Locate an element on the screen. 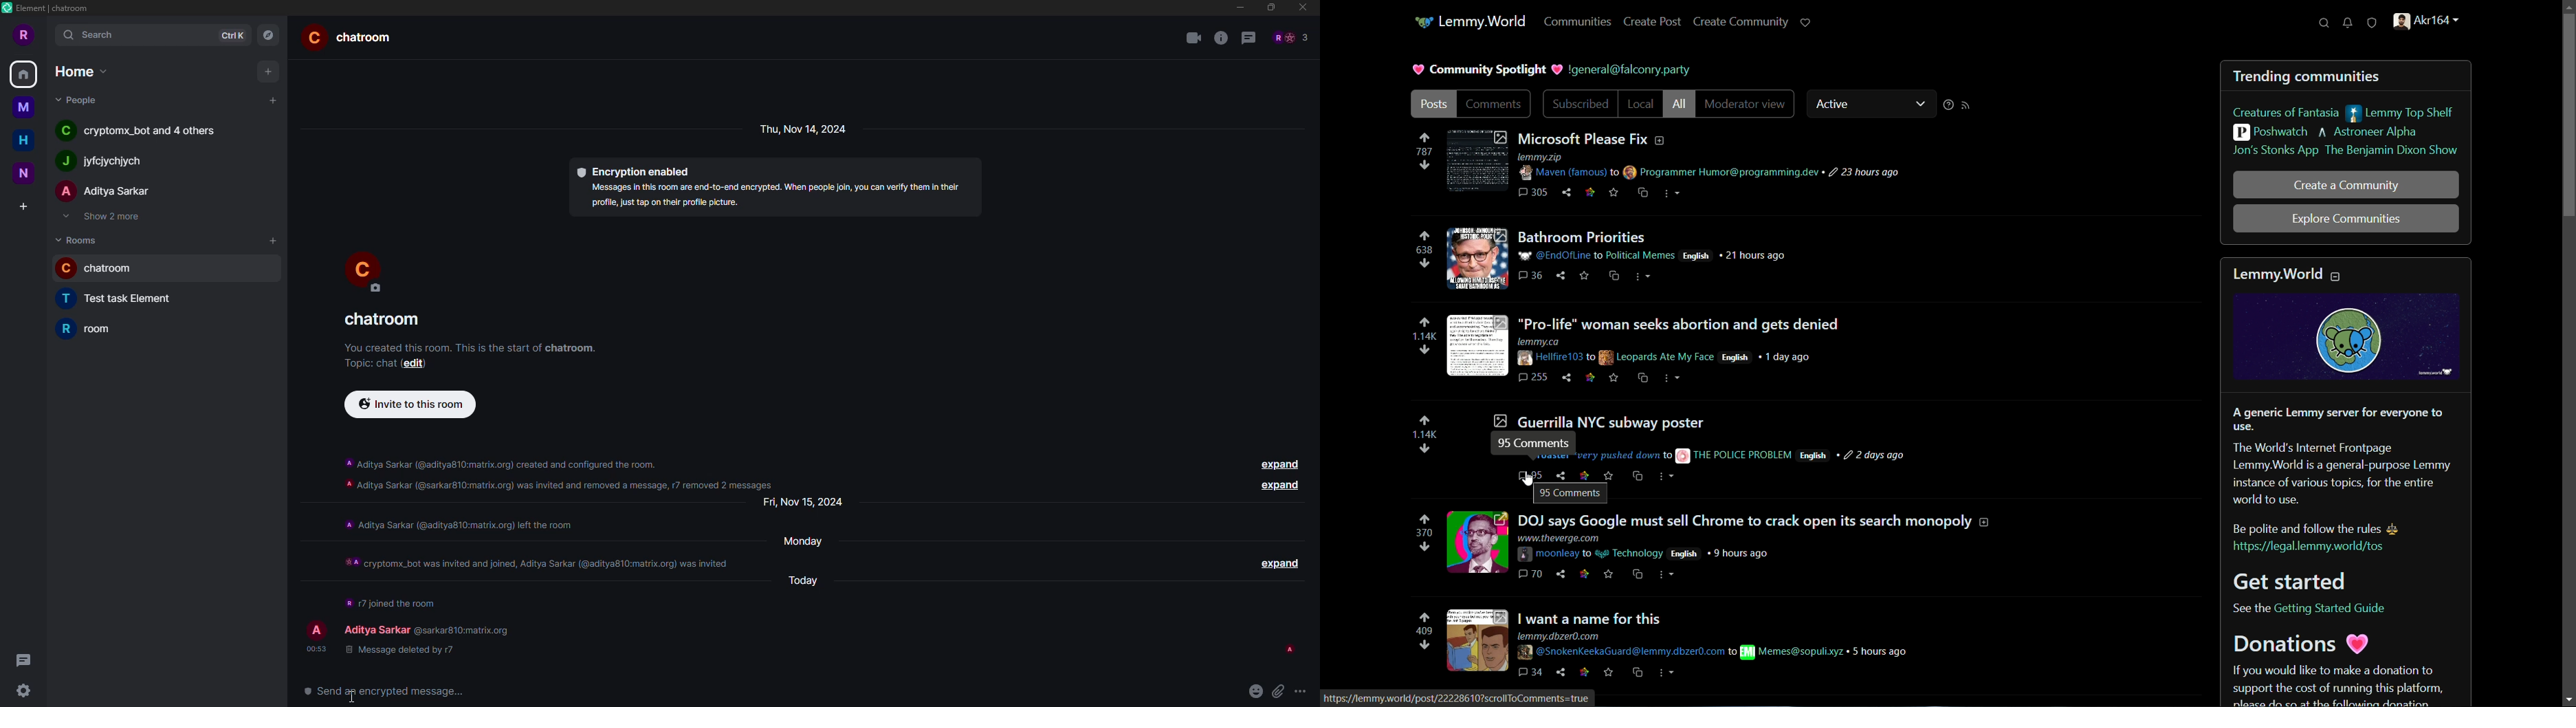 This screenshot has height=728, width=2576. profile is located at coordinates (2423, 23).